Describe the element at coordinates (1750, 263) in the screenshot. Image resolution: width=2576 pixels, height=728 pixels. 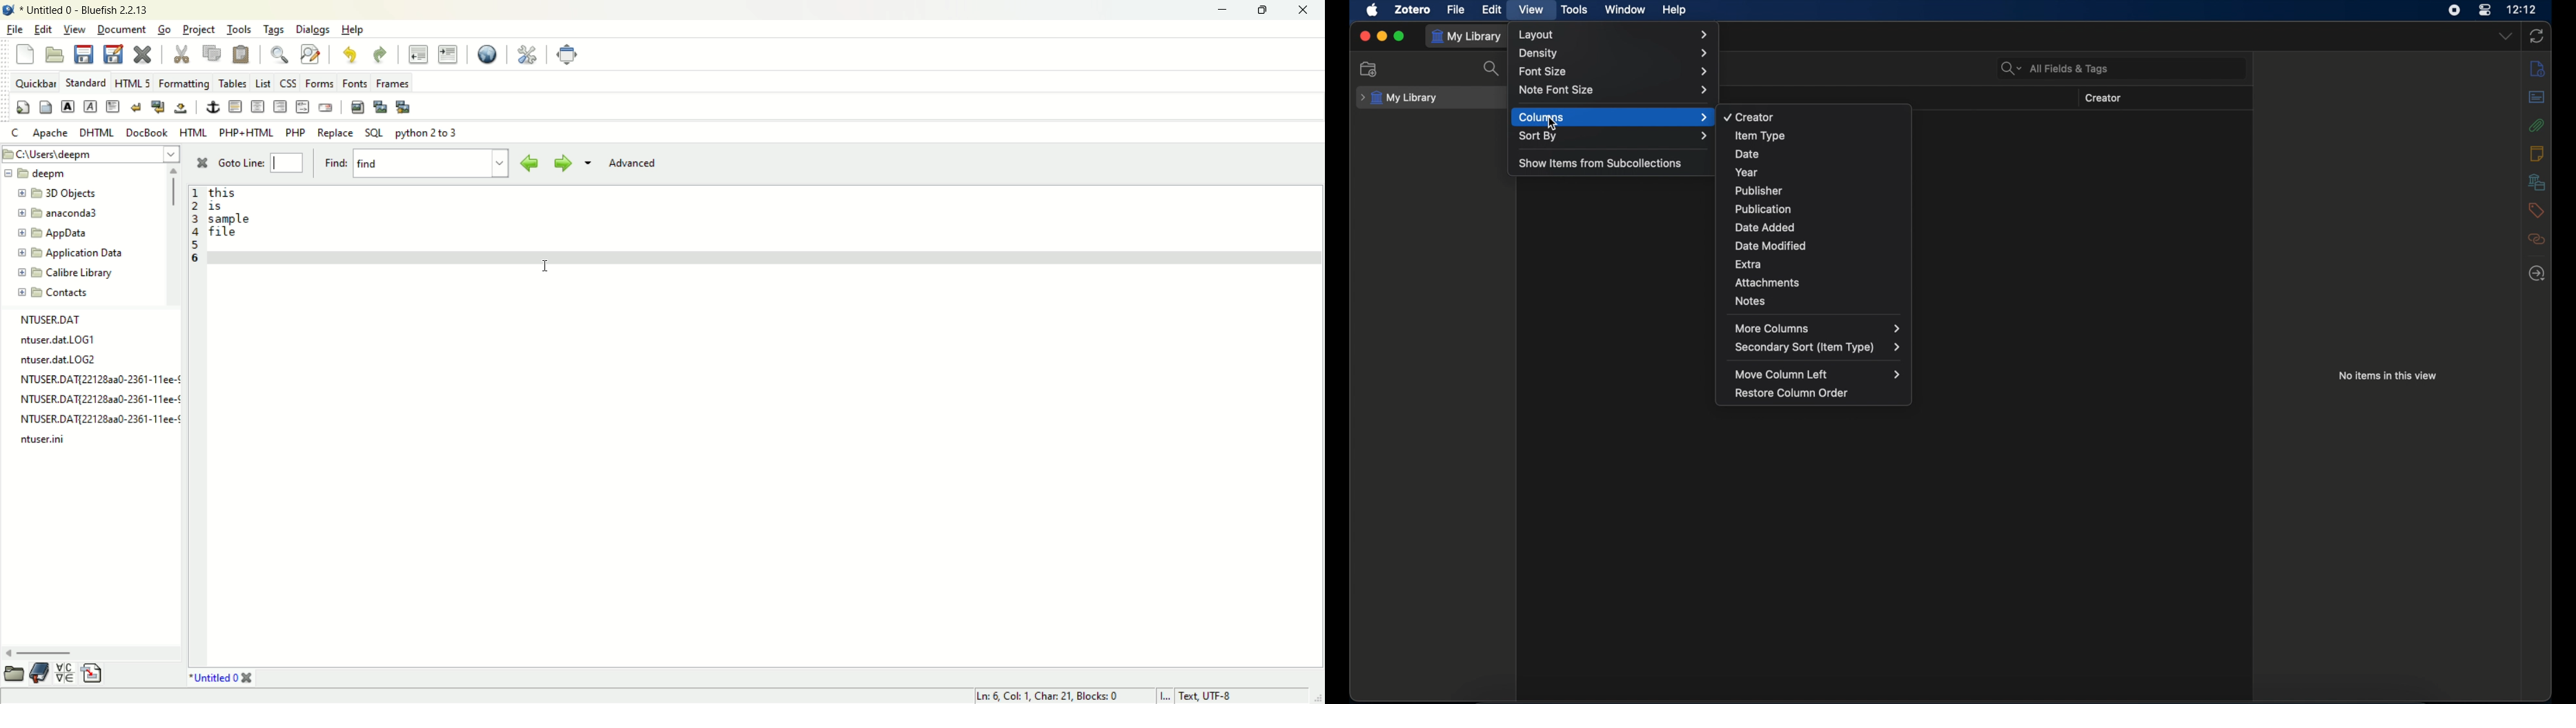
I see `extra` at that location.